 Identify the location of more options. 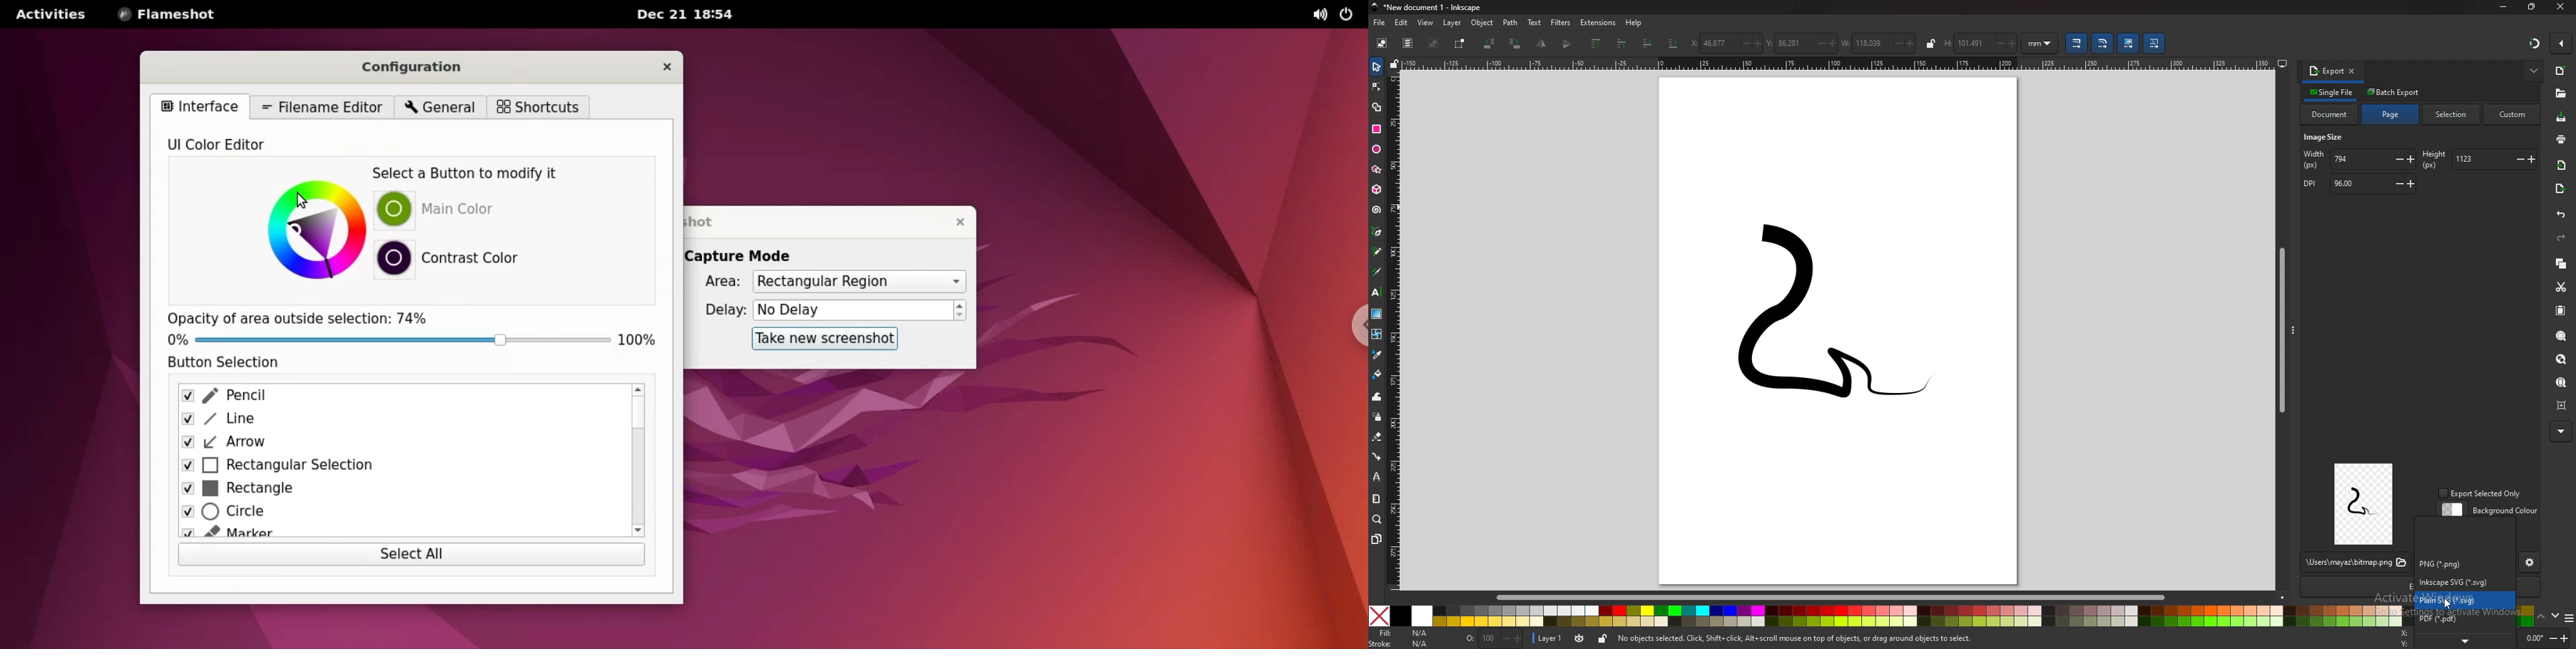
(2534, 70).